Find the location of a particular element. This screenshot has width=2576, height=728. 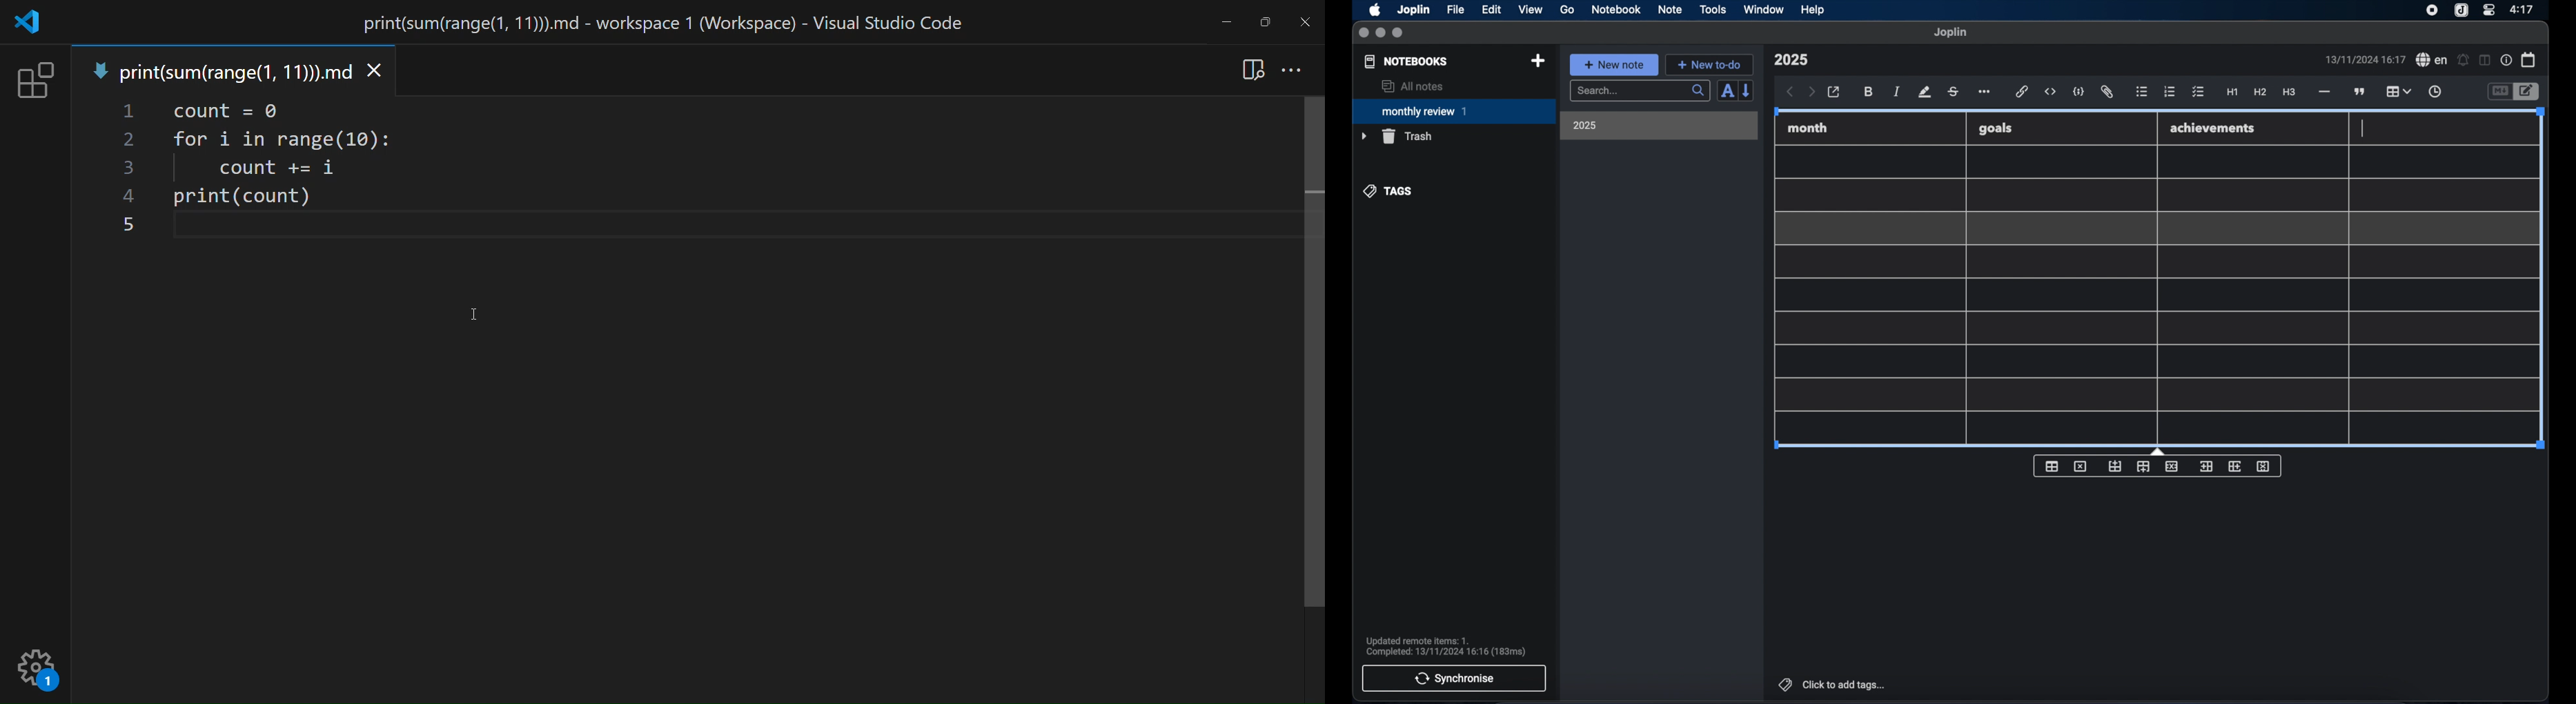

month is located at coordinates (1808, 128).